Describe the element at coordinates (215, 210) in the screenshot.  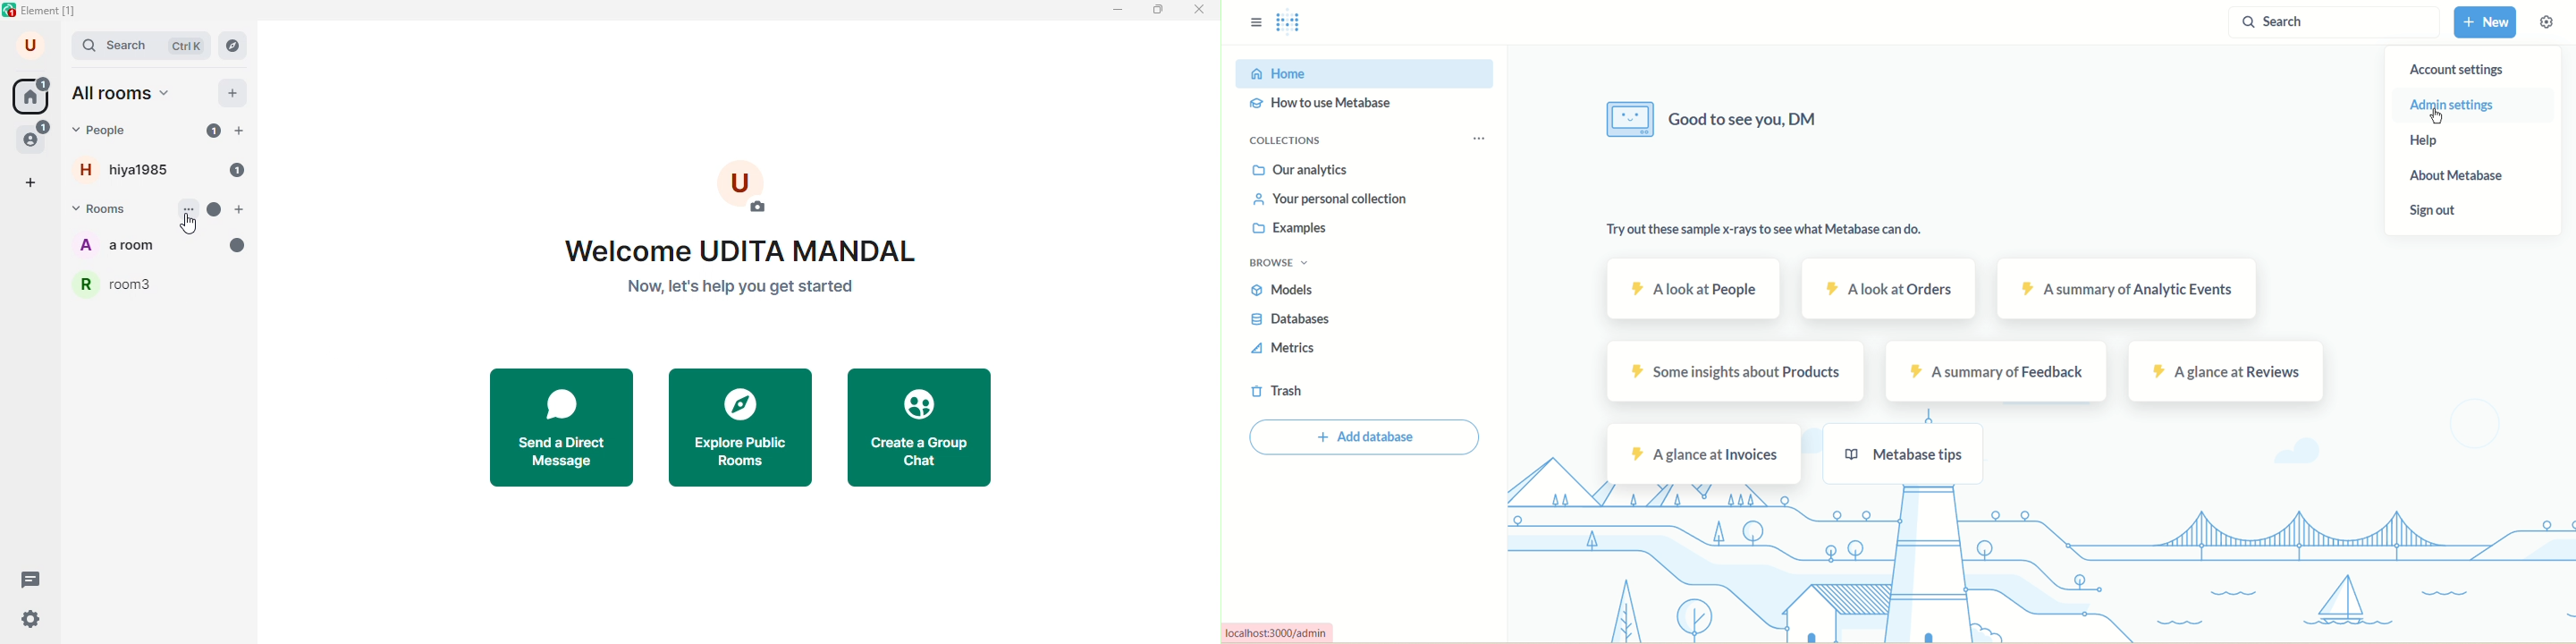
I see `unread message` at that location.